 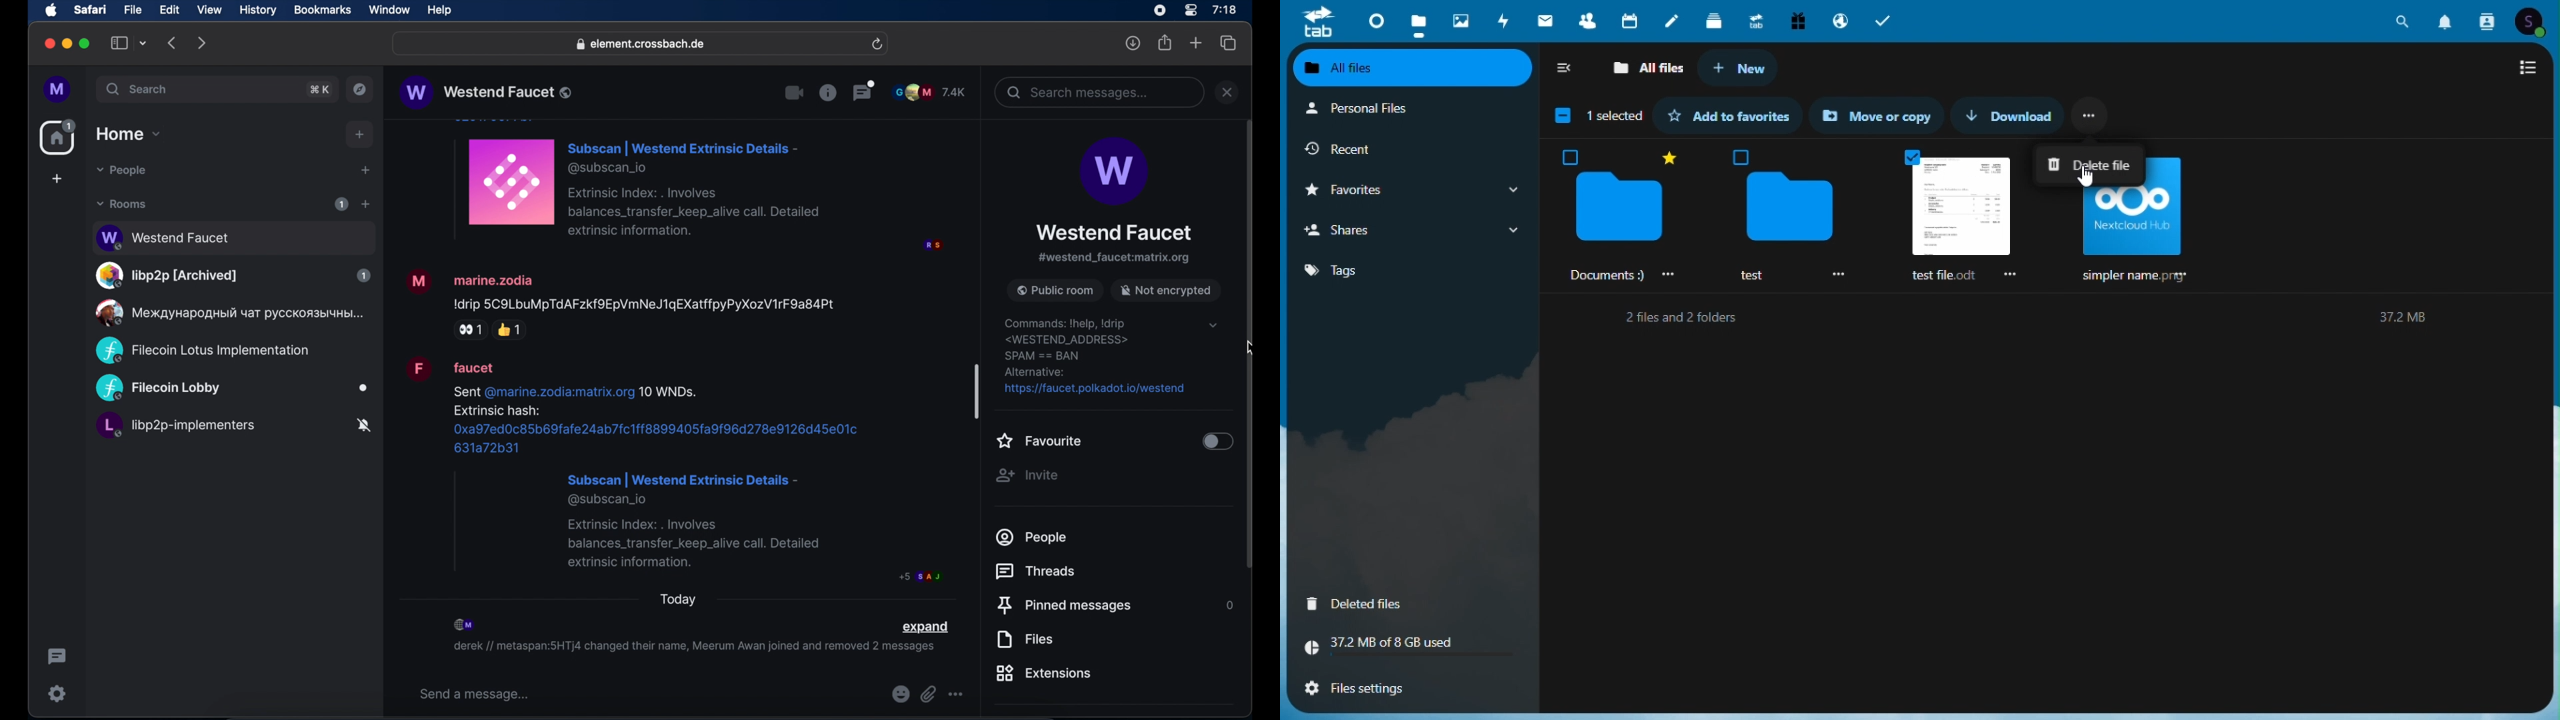 What do you see at coordinates (1959, 214) in the screenshot?
I see `Selected files` at bounding box center [1959, 214].